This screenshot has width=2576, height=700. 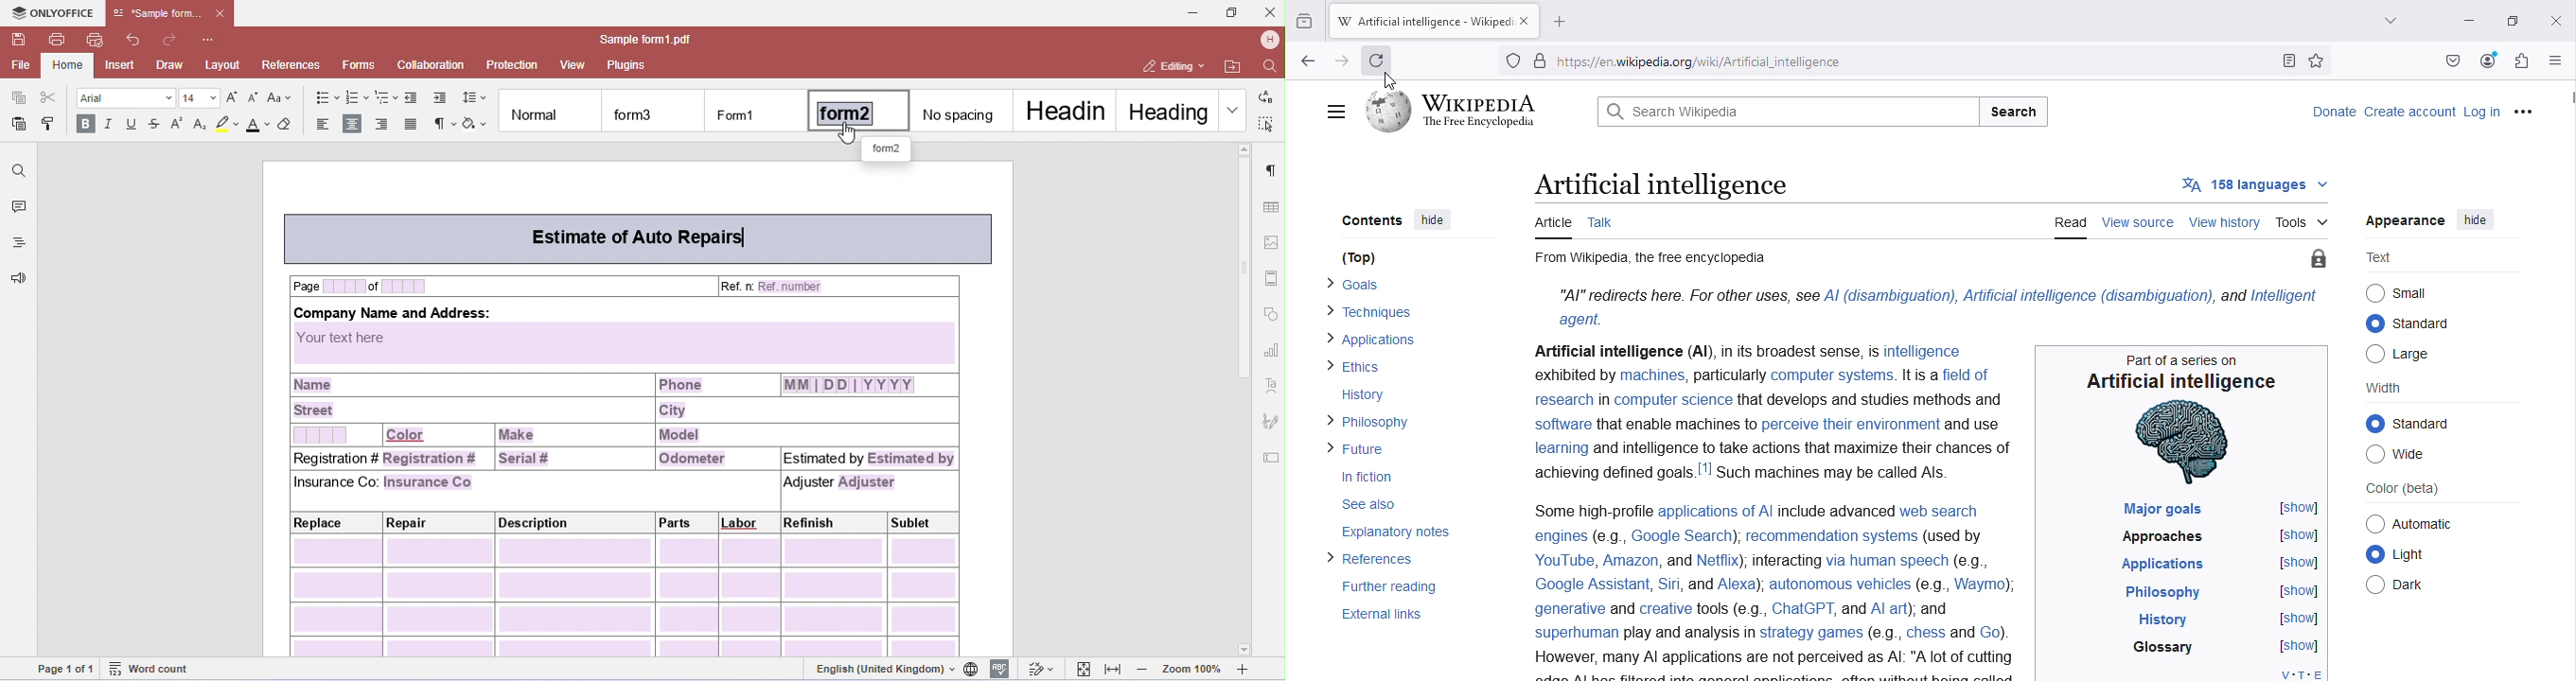 What do you see at coordinates (1731, 377) in the screenshot?
I see `particularly` at bounding box center [1731, 377].